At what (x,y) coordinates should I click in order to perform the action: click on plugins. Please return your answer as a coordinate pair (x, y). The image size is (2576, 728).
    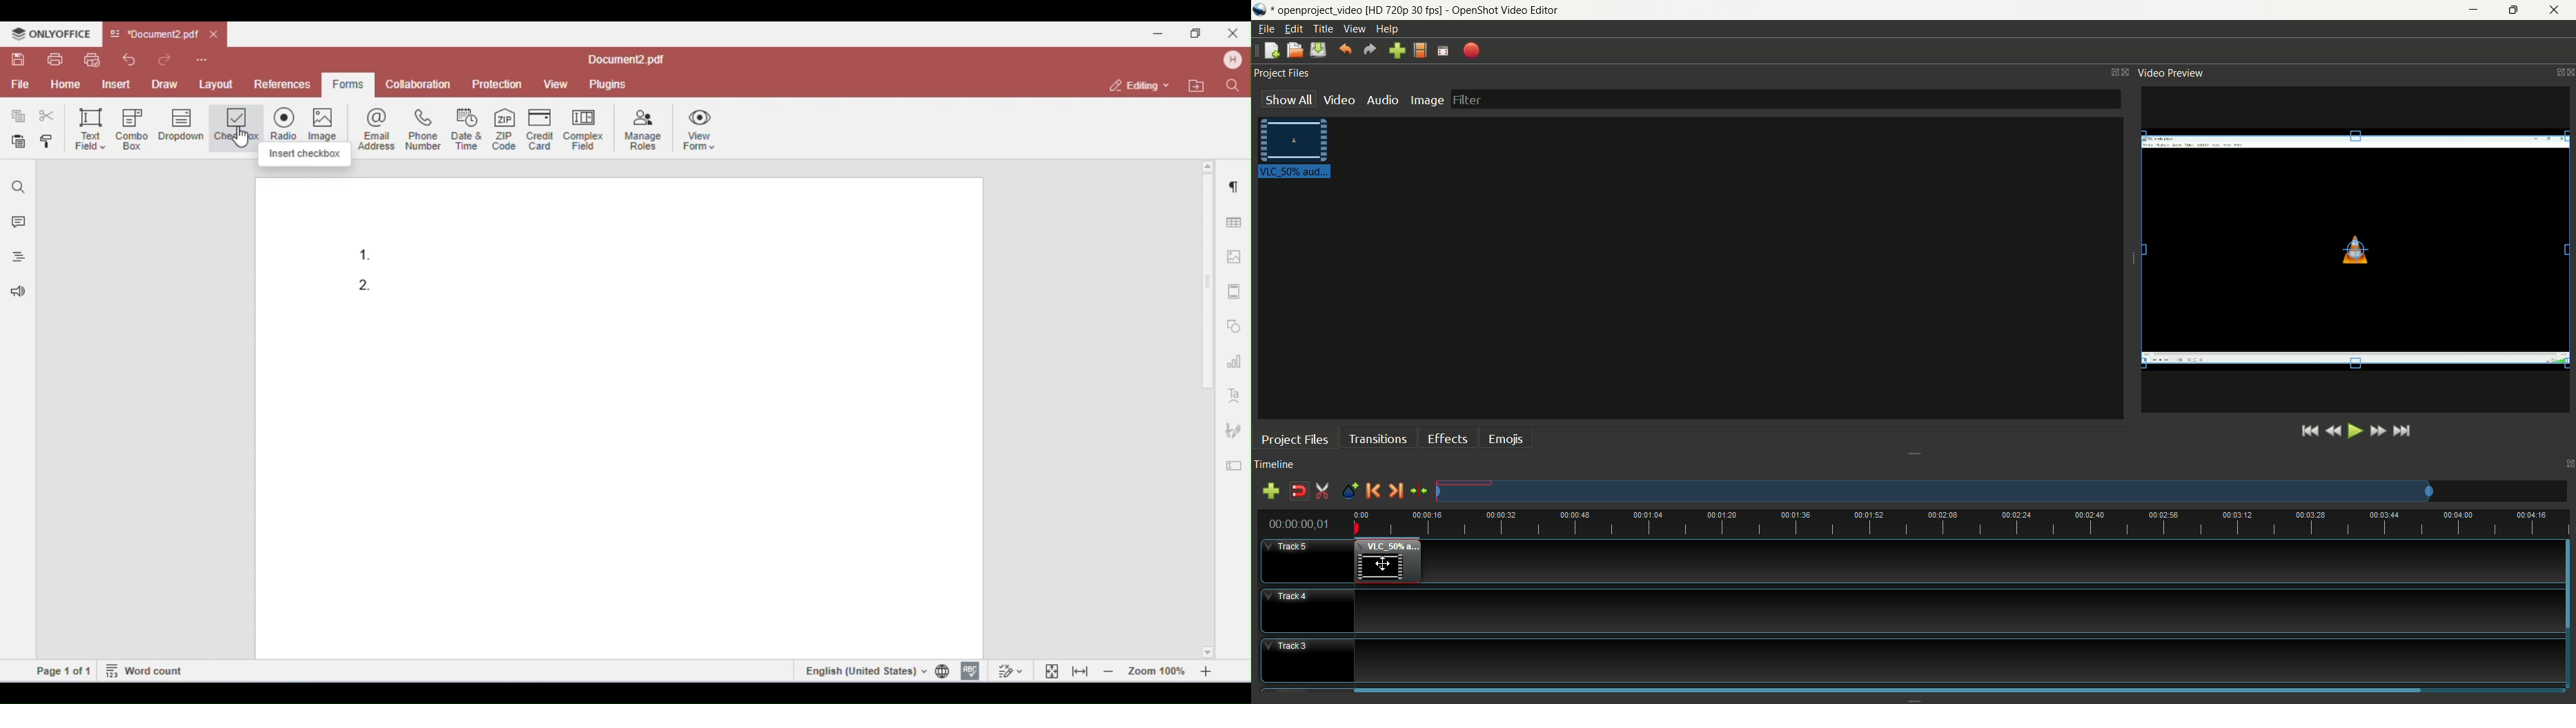
    Looking at the image, I should click on (607, 85).